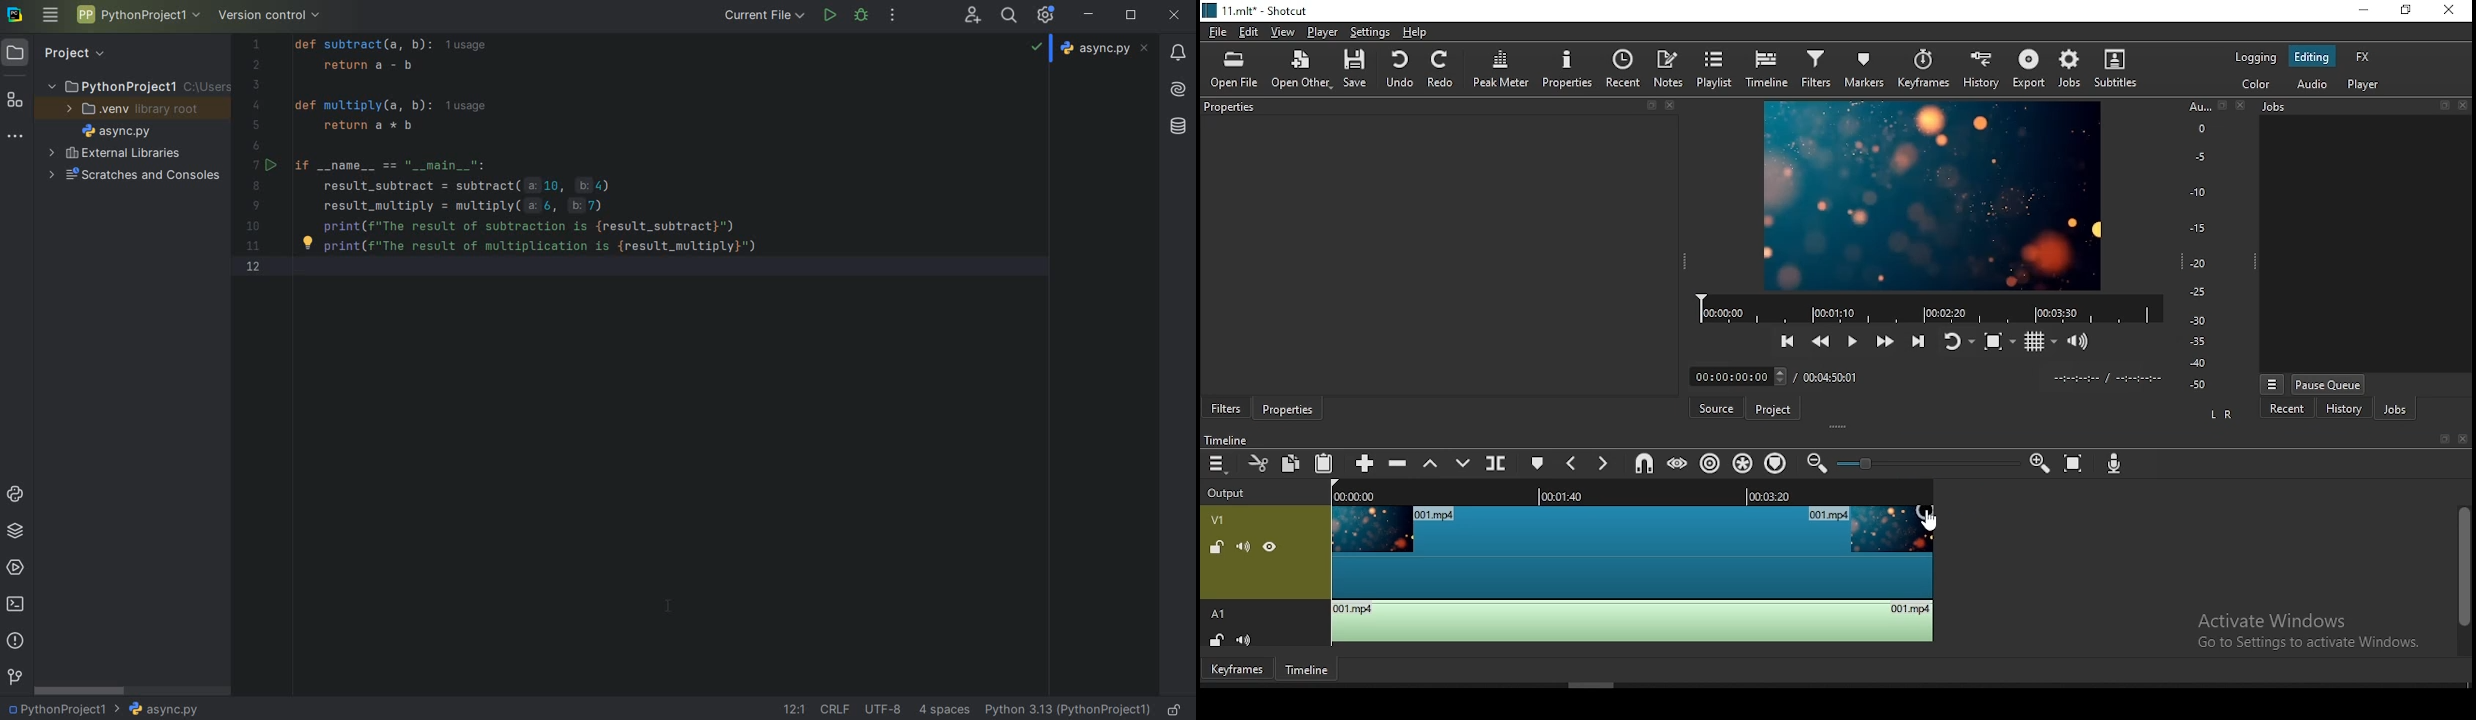  I want to click on play/pause, so click(1851, 344).